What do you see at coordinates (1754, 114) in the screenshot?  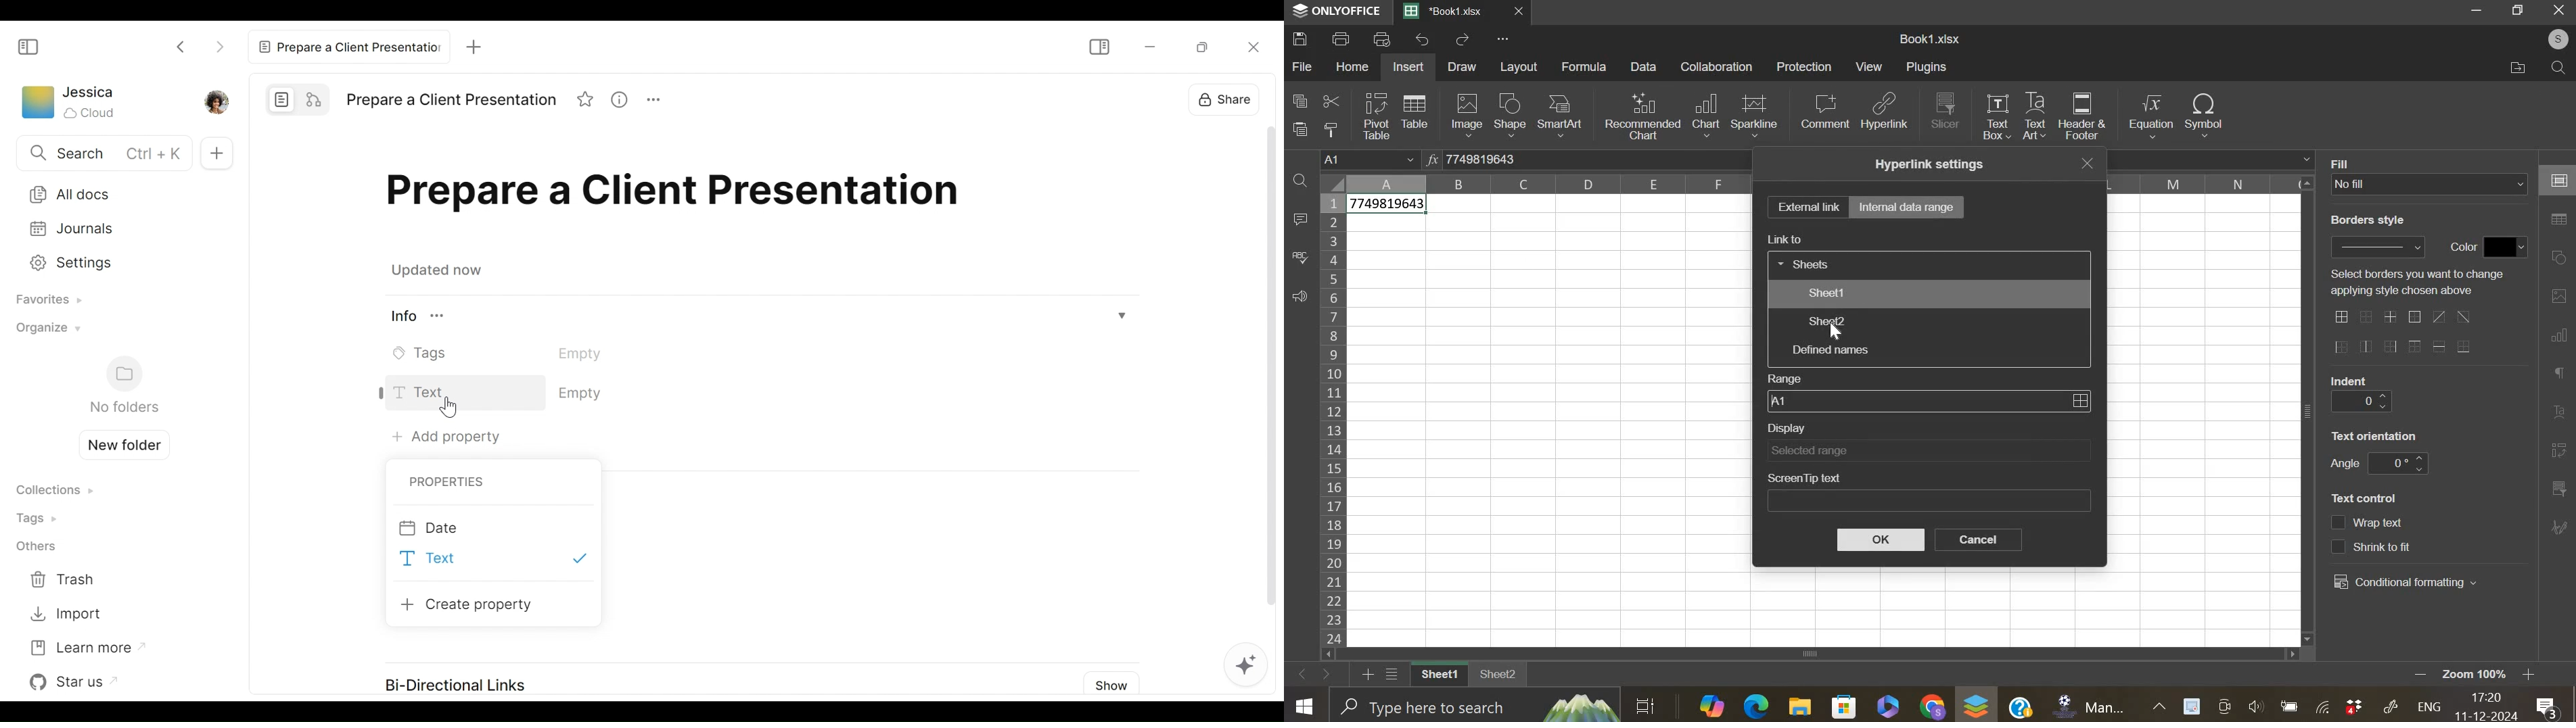 I see `sparkline` at bounding box center [1754, 114].